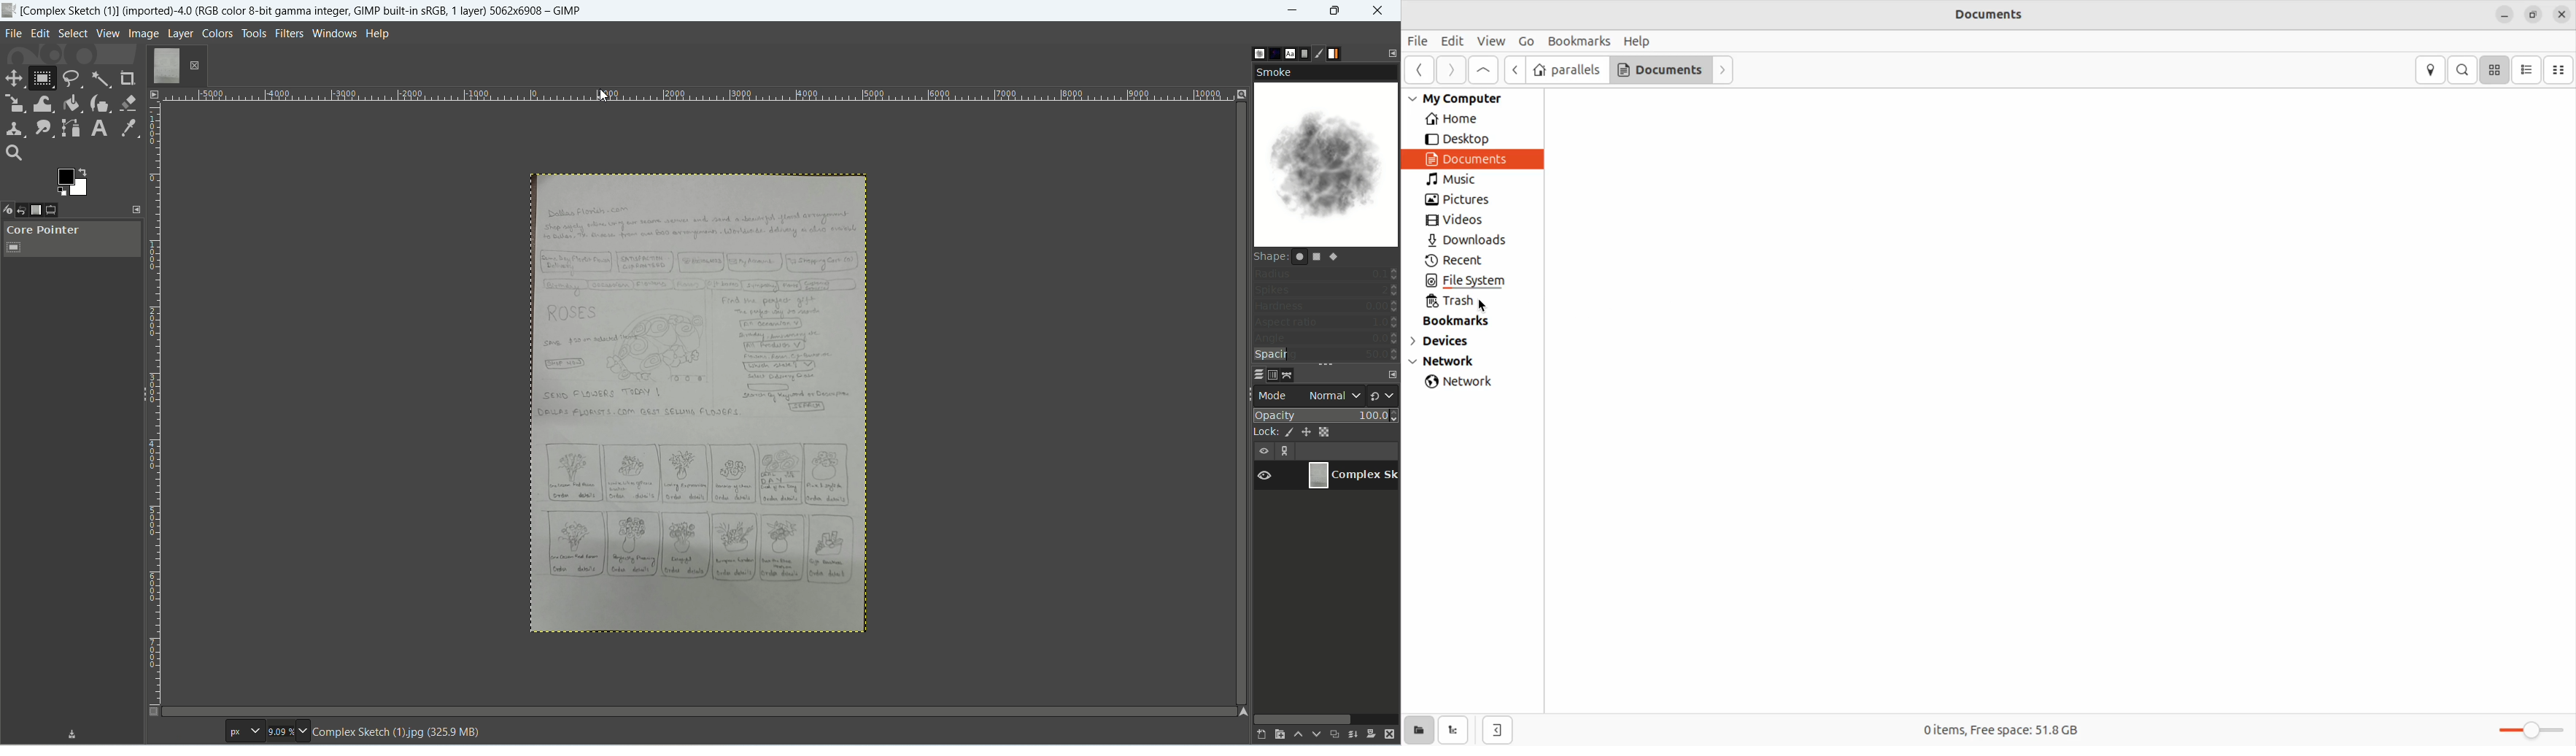  I want to click on merge this layer, so click(1353, 736).